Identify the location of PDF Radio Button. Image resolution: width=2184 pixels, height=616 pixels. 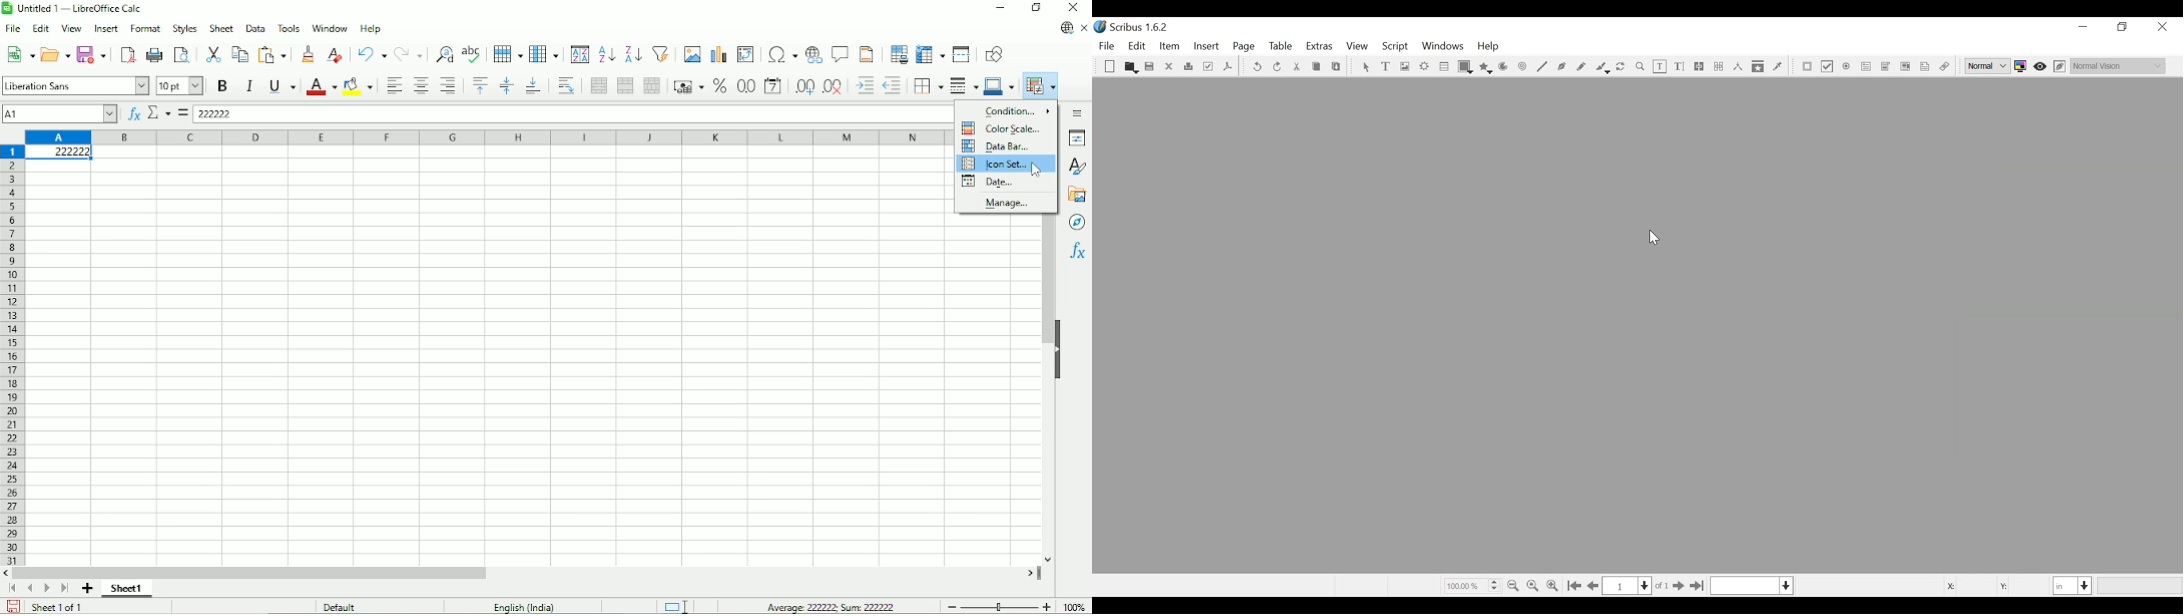
(1848, 68).